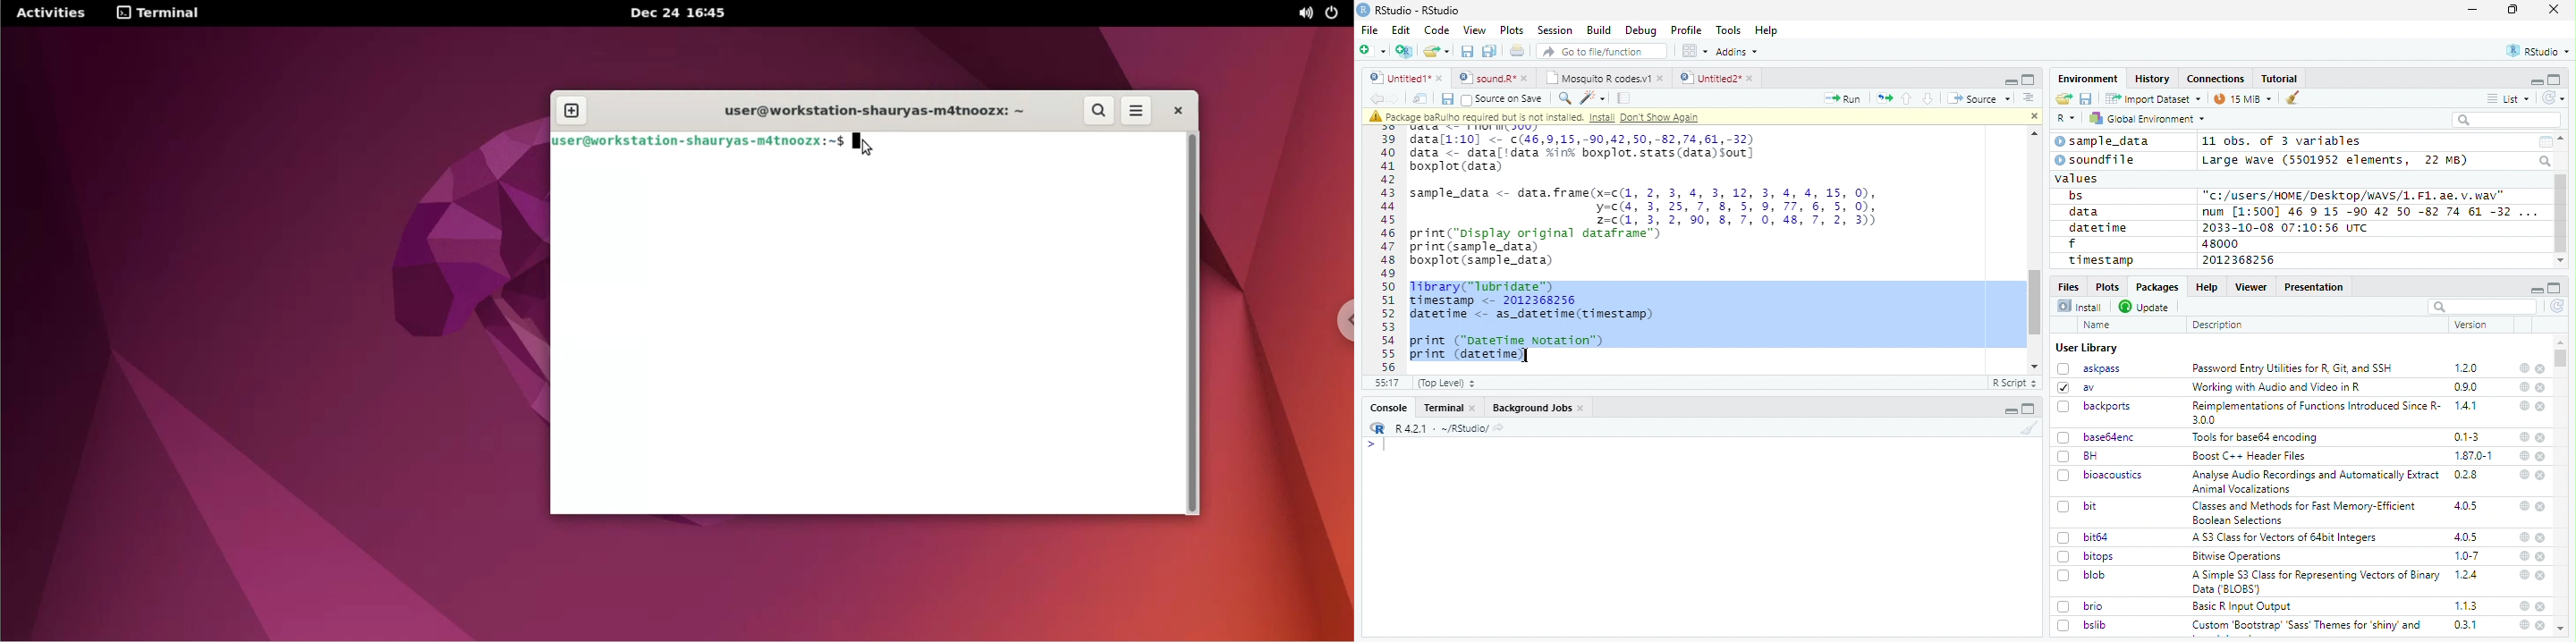 Image resolution: width=2576 pixels, height=644 pixels. I want to click on Environment, so click(2089, 78).